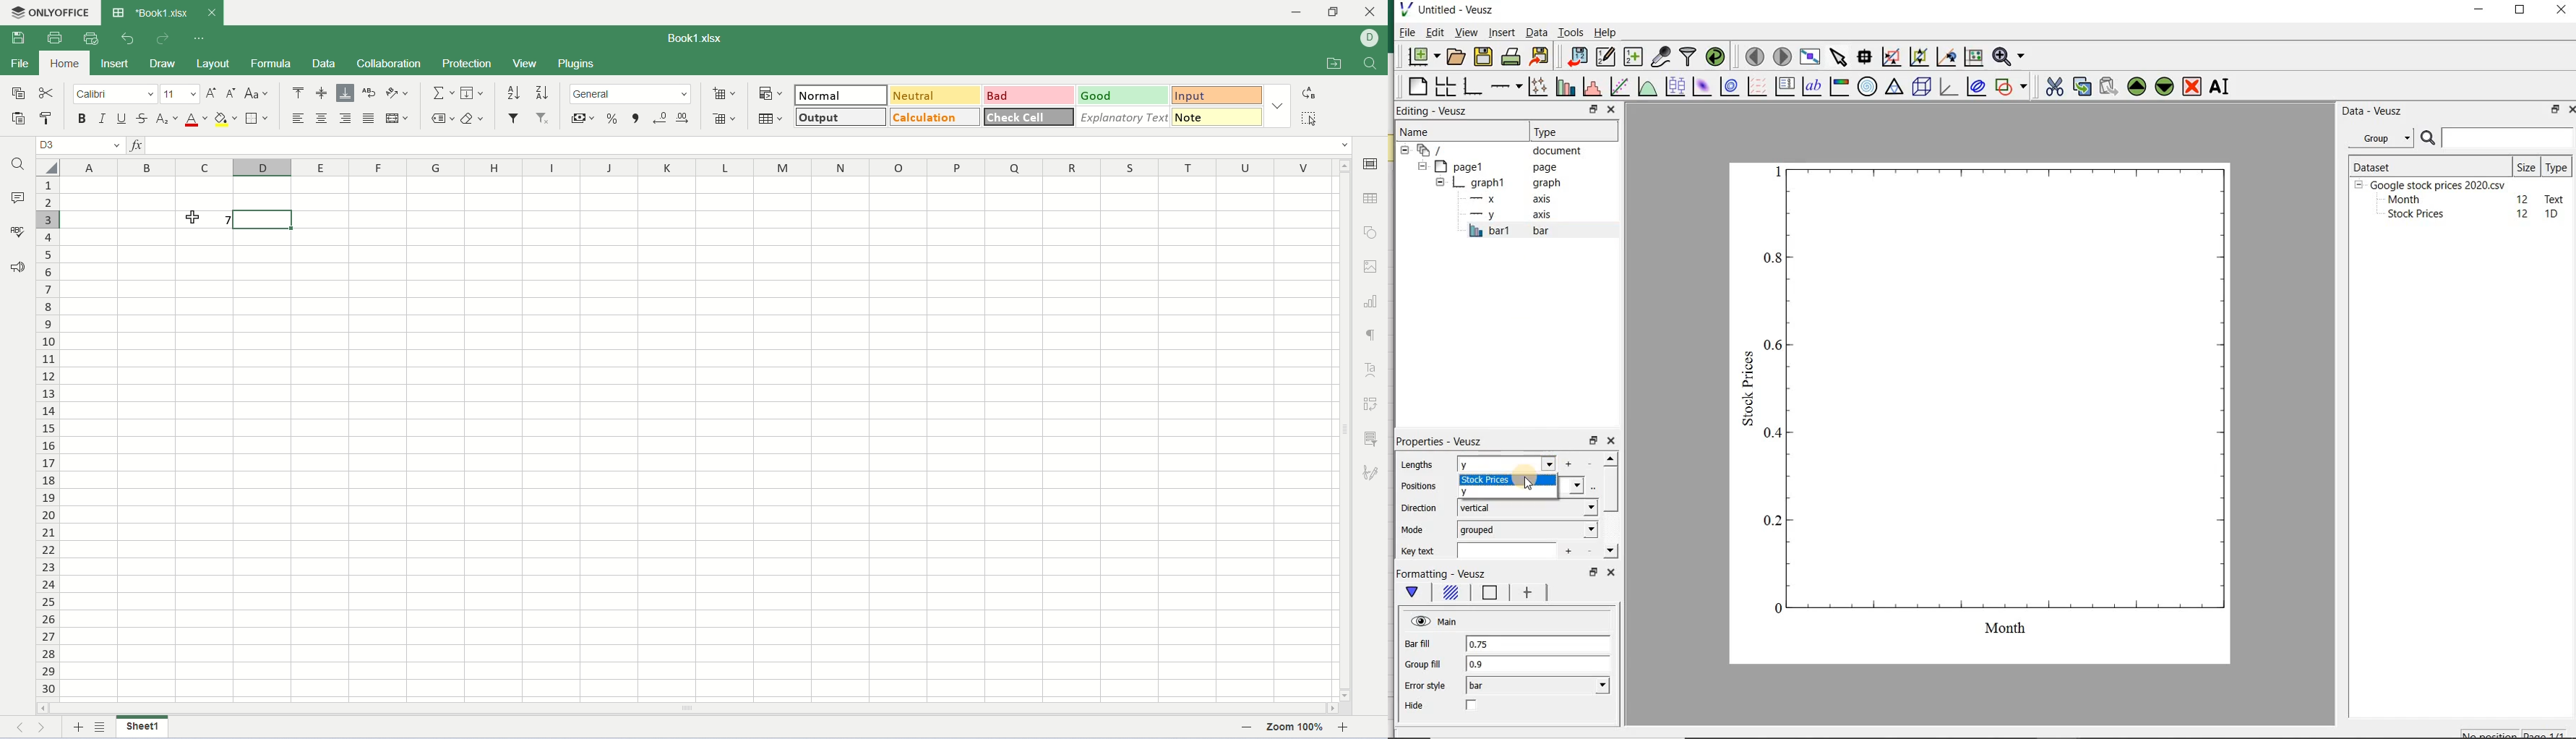 The width and height of the screenshot is (2576, 756). What do you see at coordinates (1536, 686) in the screenshot?
I see `bar` at bounding box center [1536, 686].